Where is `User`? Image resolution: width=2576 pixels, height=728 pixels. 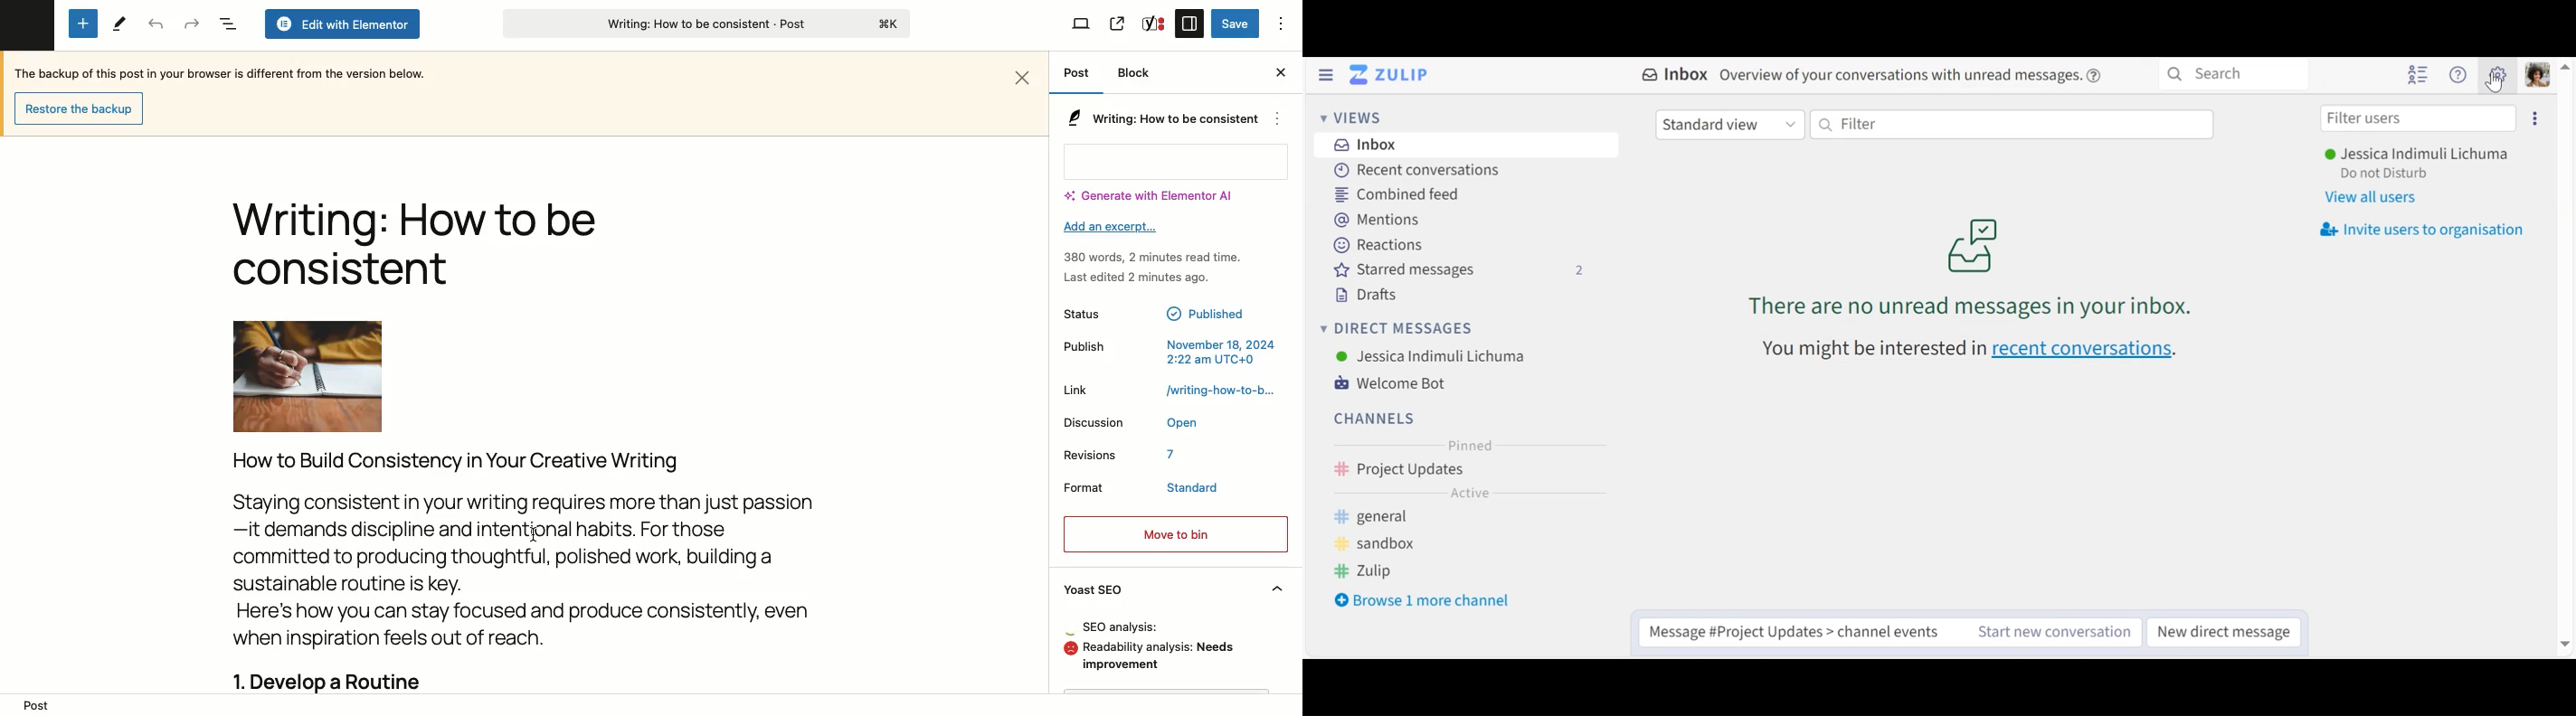 User is located at coordinates (1428, 357).